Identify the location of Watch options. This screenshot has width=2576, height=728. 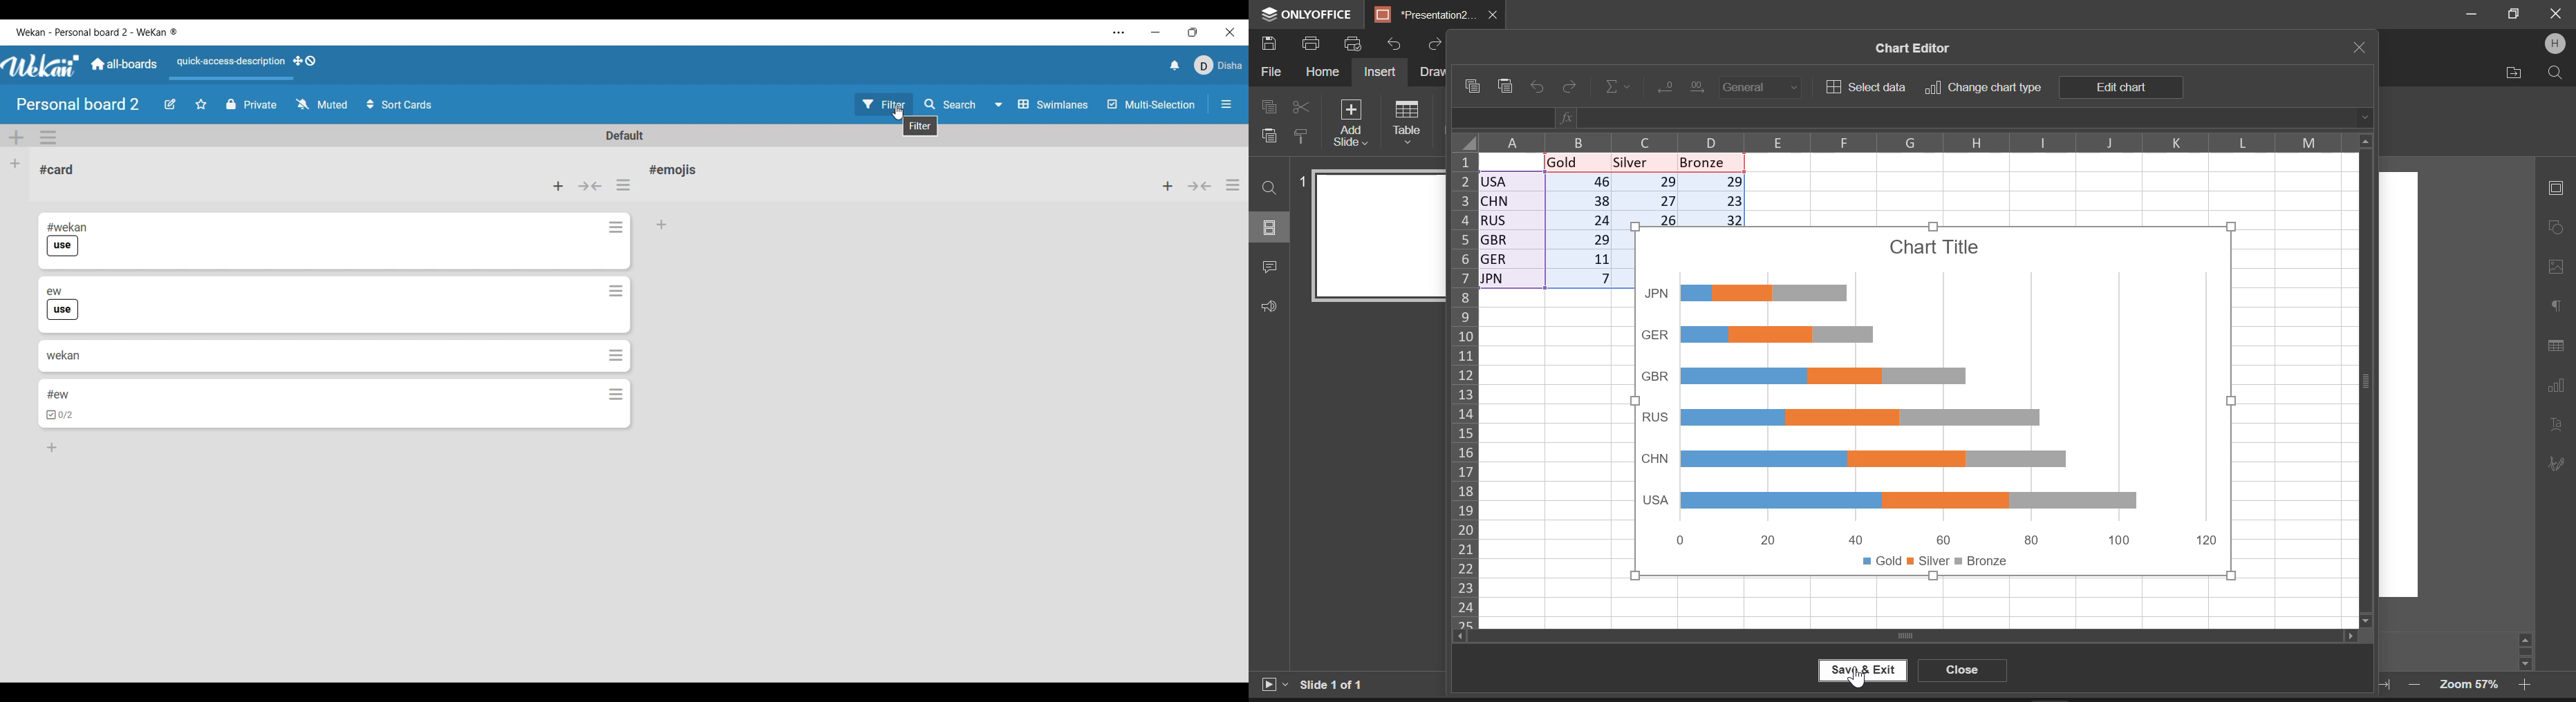
(322, 103).